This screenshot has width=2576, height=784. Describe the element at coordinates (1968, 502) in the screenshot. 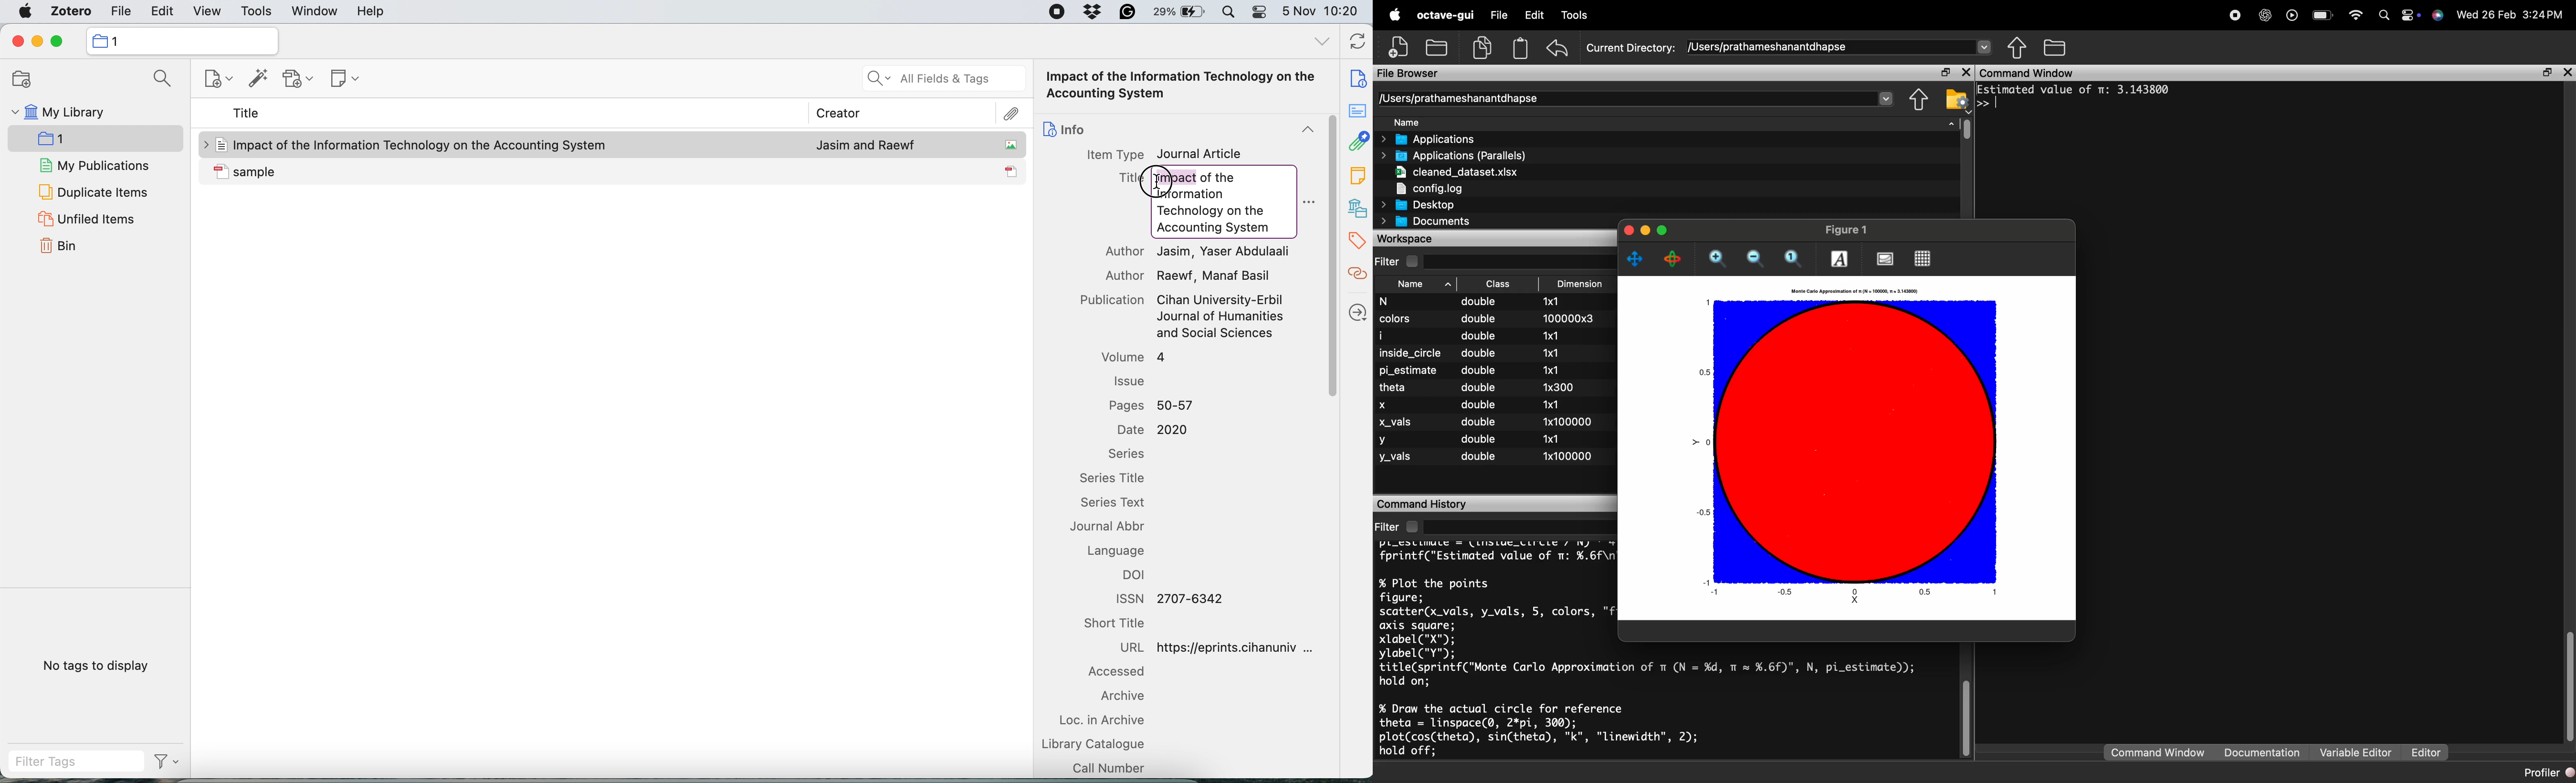

I see `Close` at that location.